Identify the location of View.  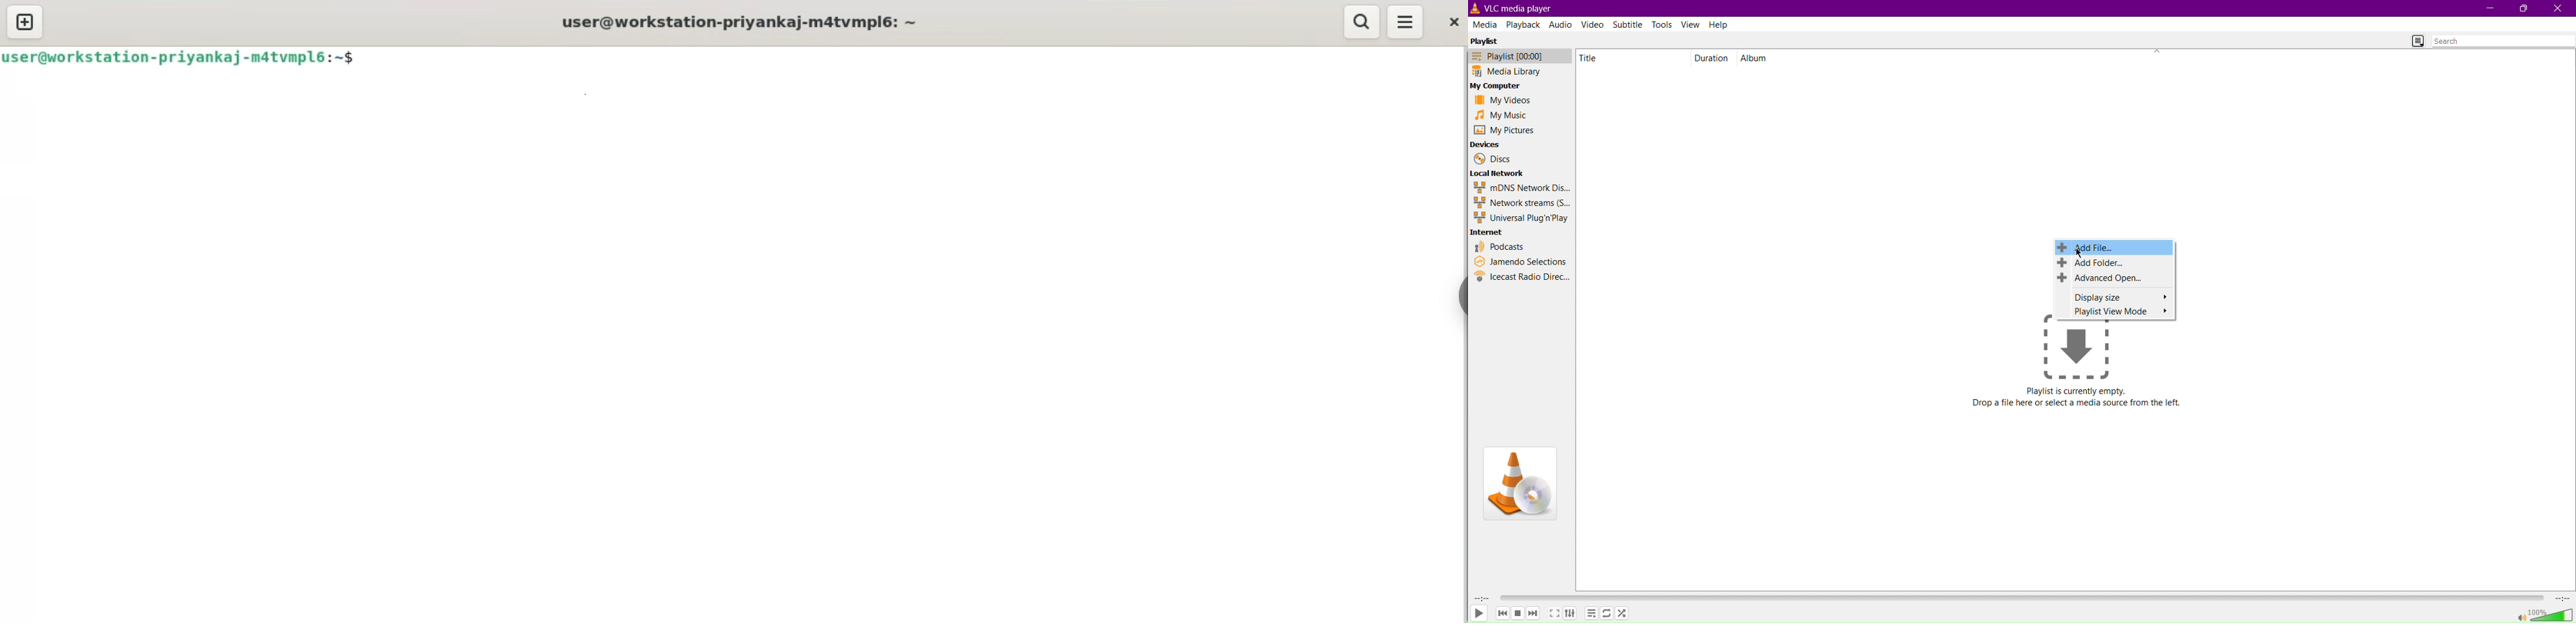
(1691, 24).